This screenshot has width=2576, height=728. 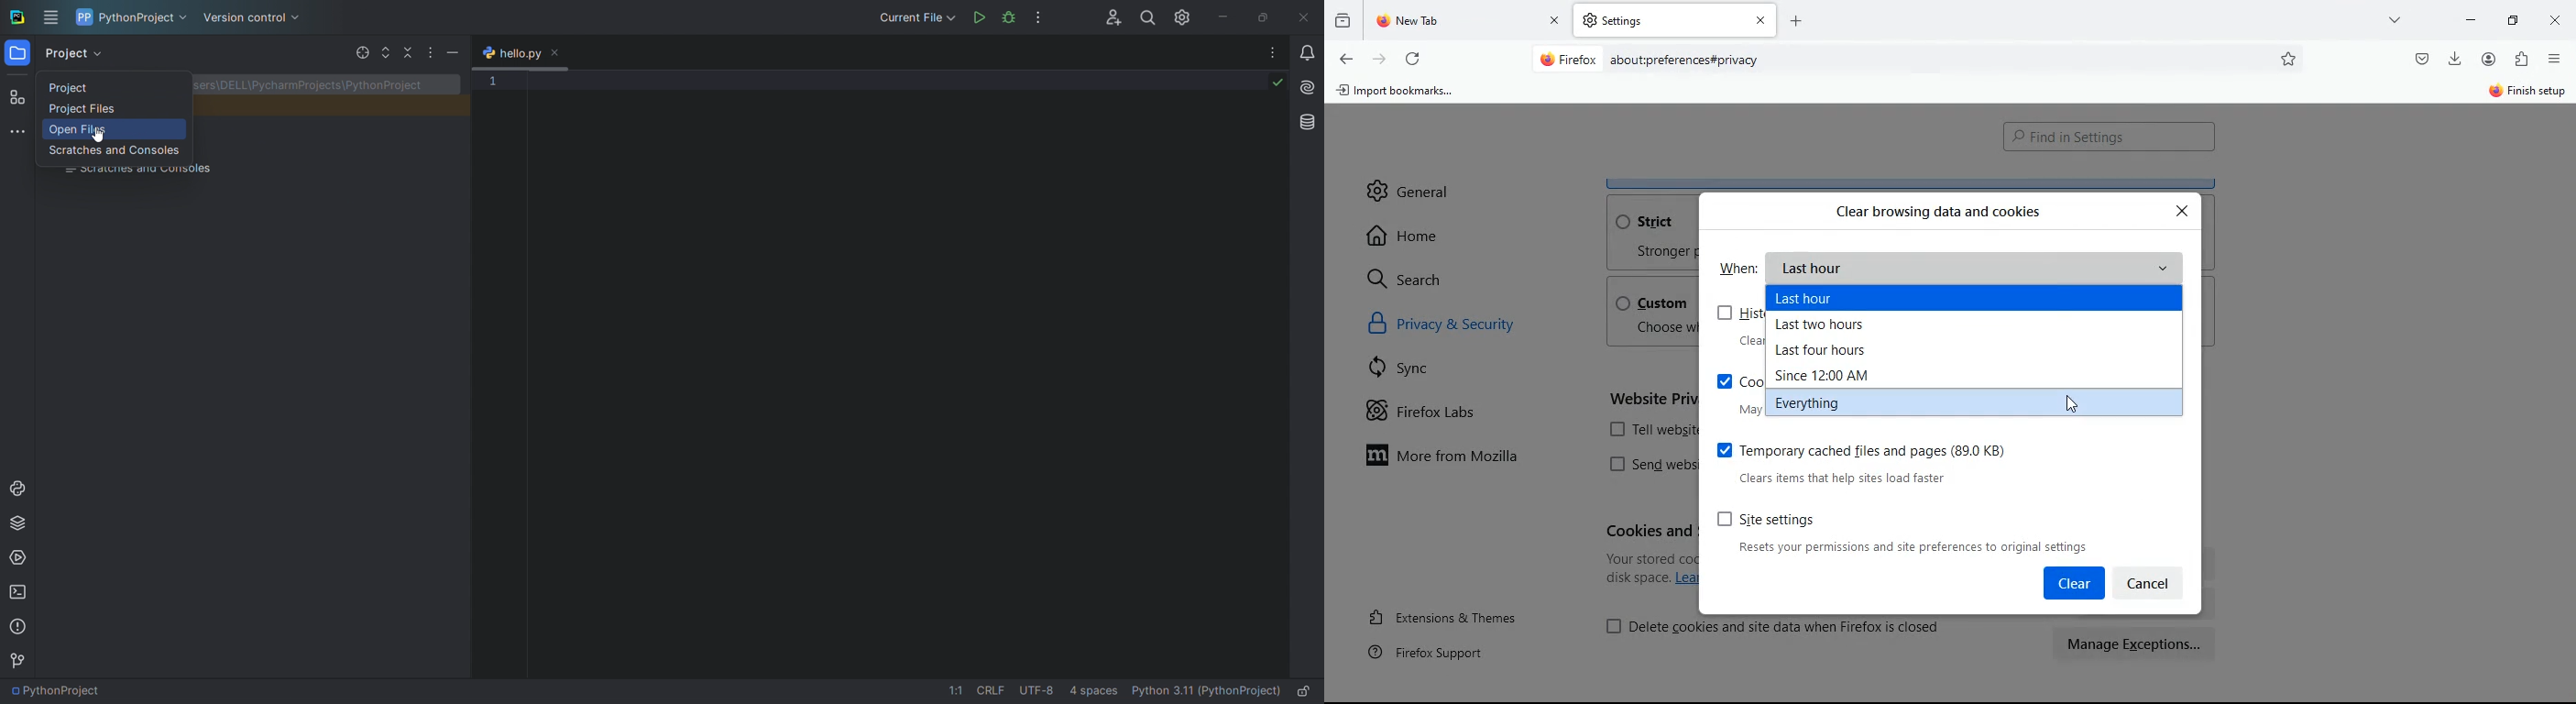 What do you see at coordinates (1846, 299) in the screenshot?
I see `last hour` at bounding box center [1846, 299].